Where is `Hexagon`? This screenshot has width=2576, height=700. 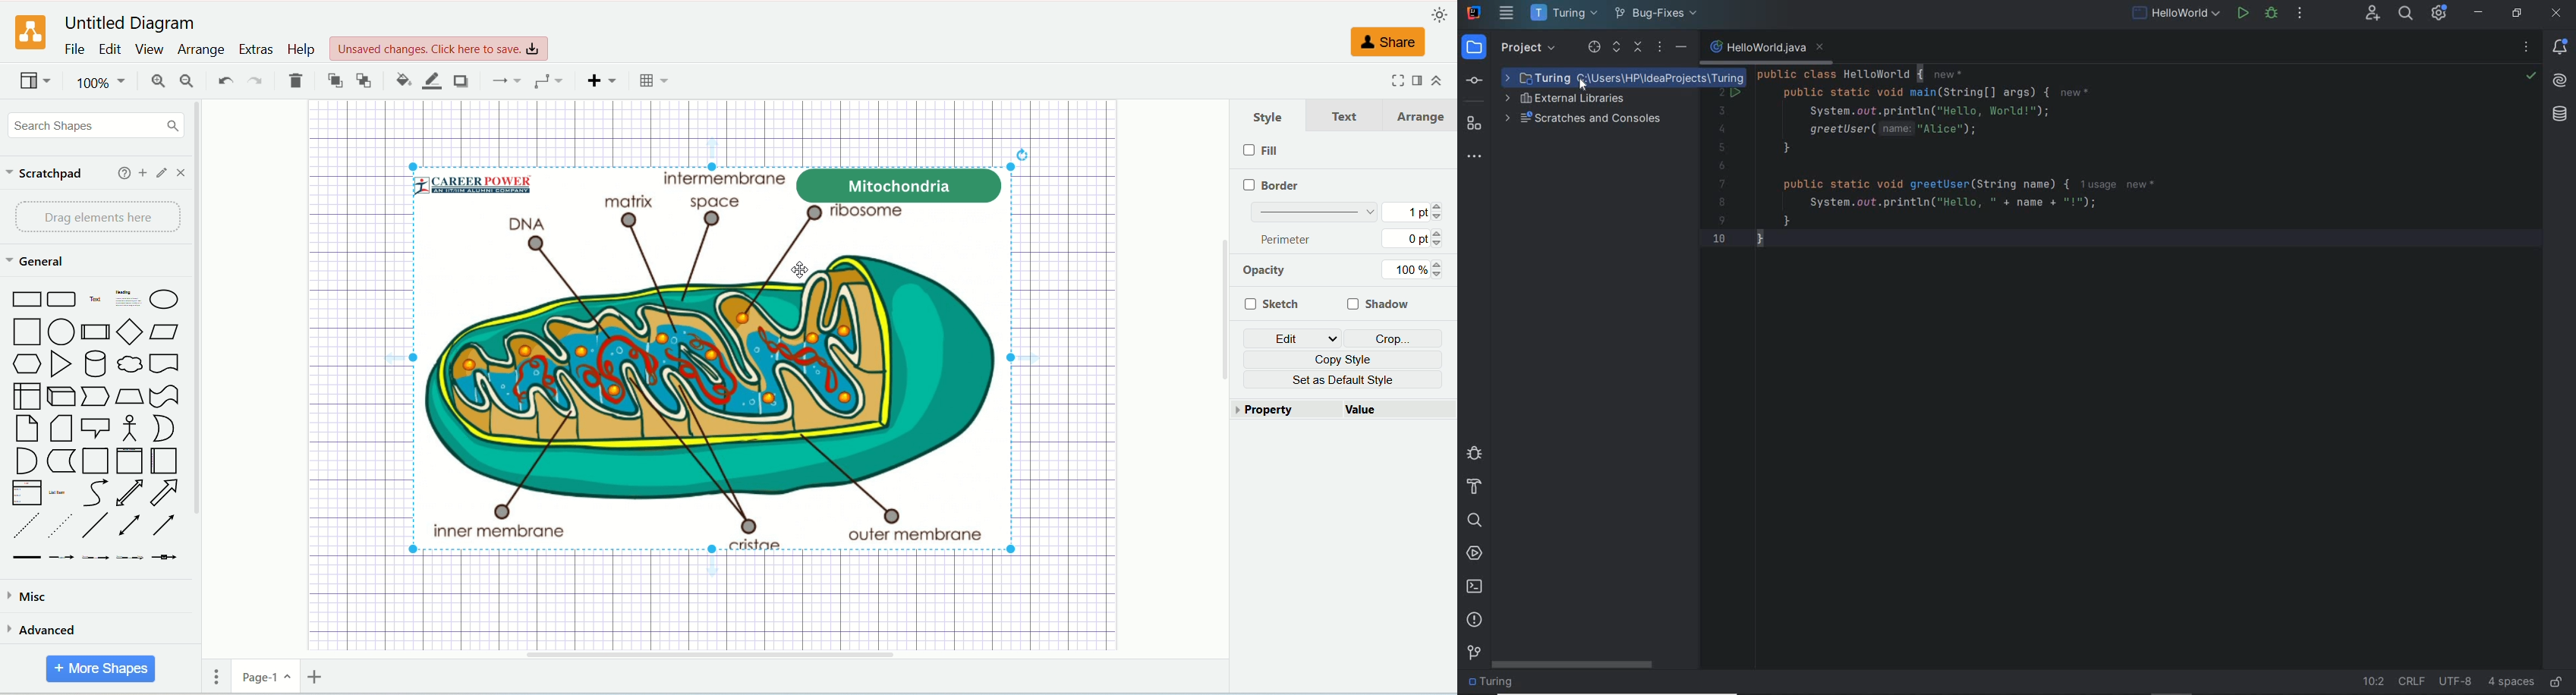 Hexagon is located at coordinates (28, 365).